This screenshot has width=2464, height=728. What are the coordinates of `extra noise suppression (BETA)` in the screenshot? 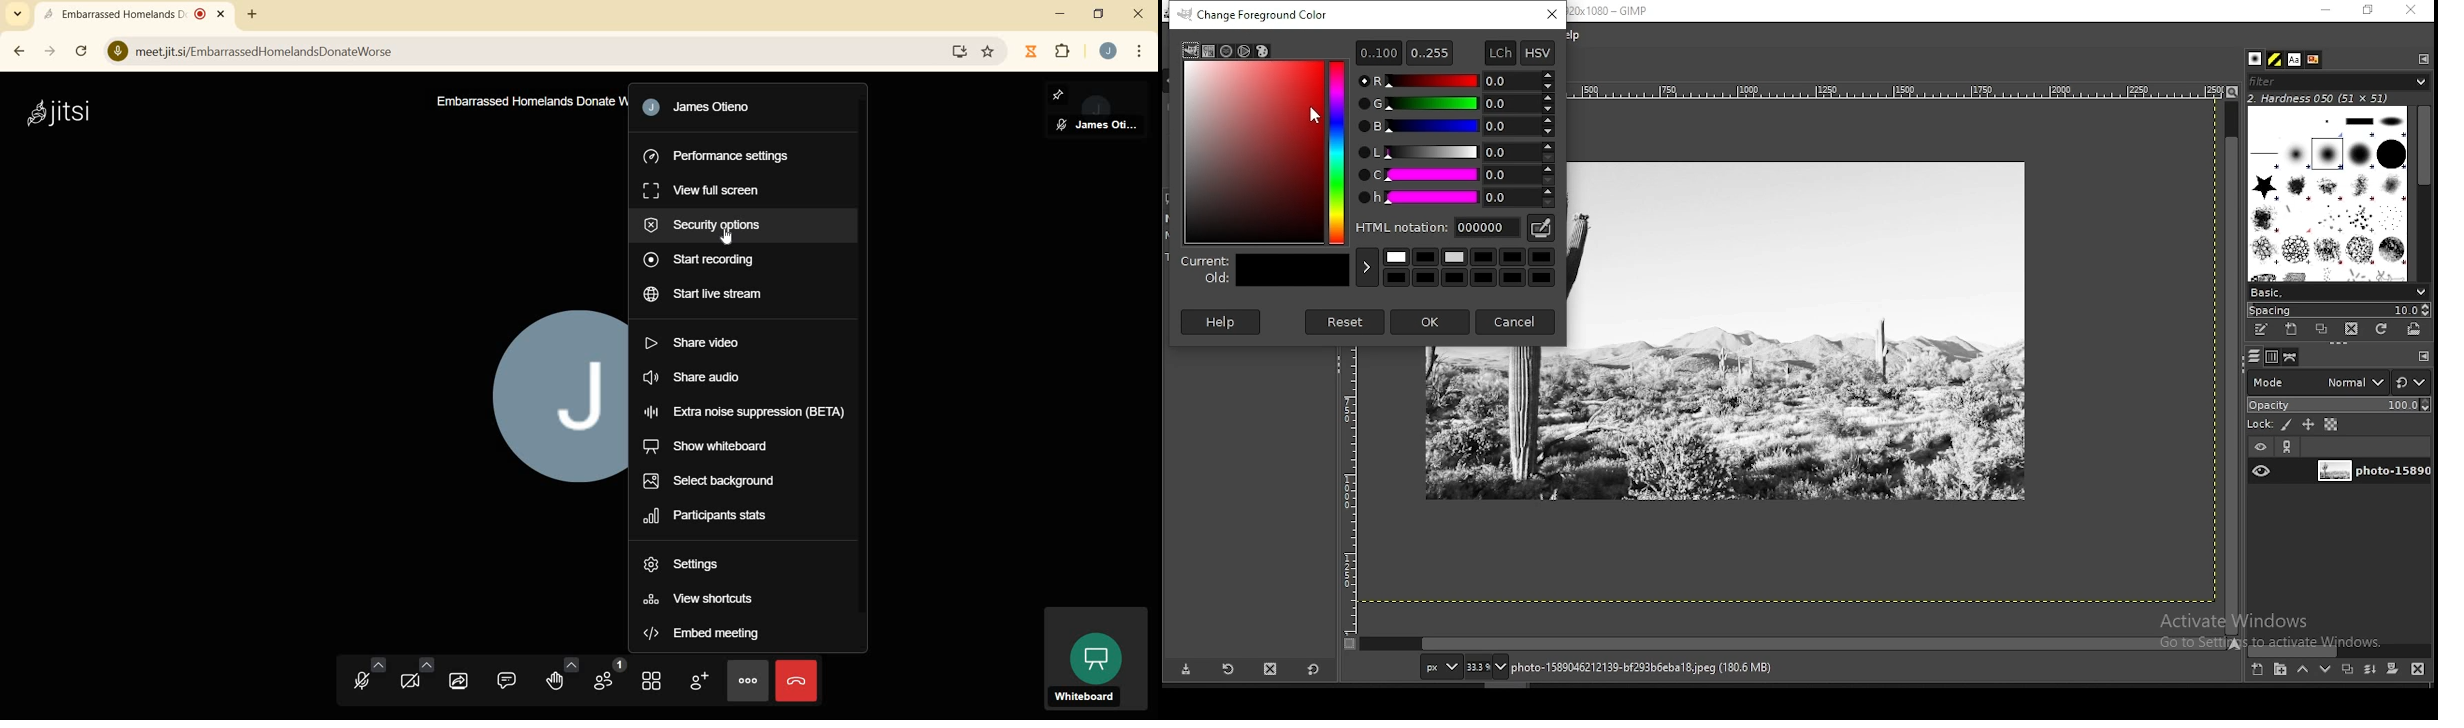 It's located at (747, 414).